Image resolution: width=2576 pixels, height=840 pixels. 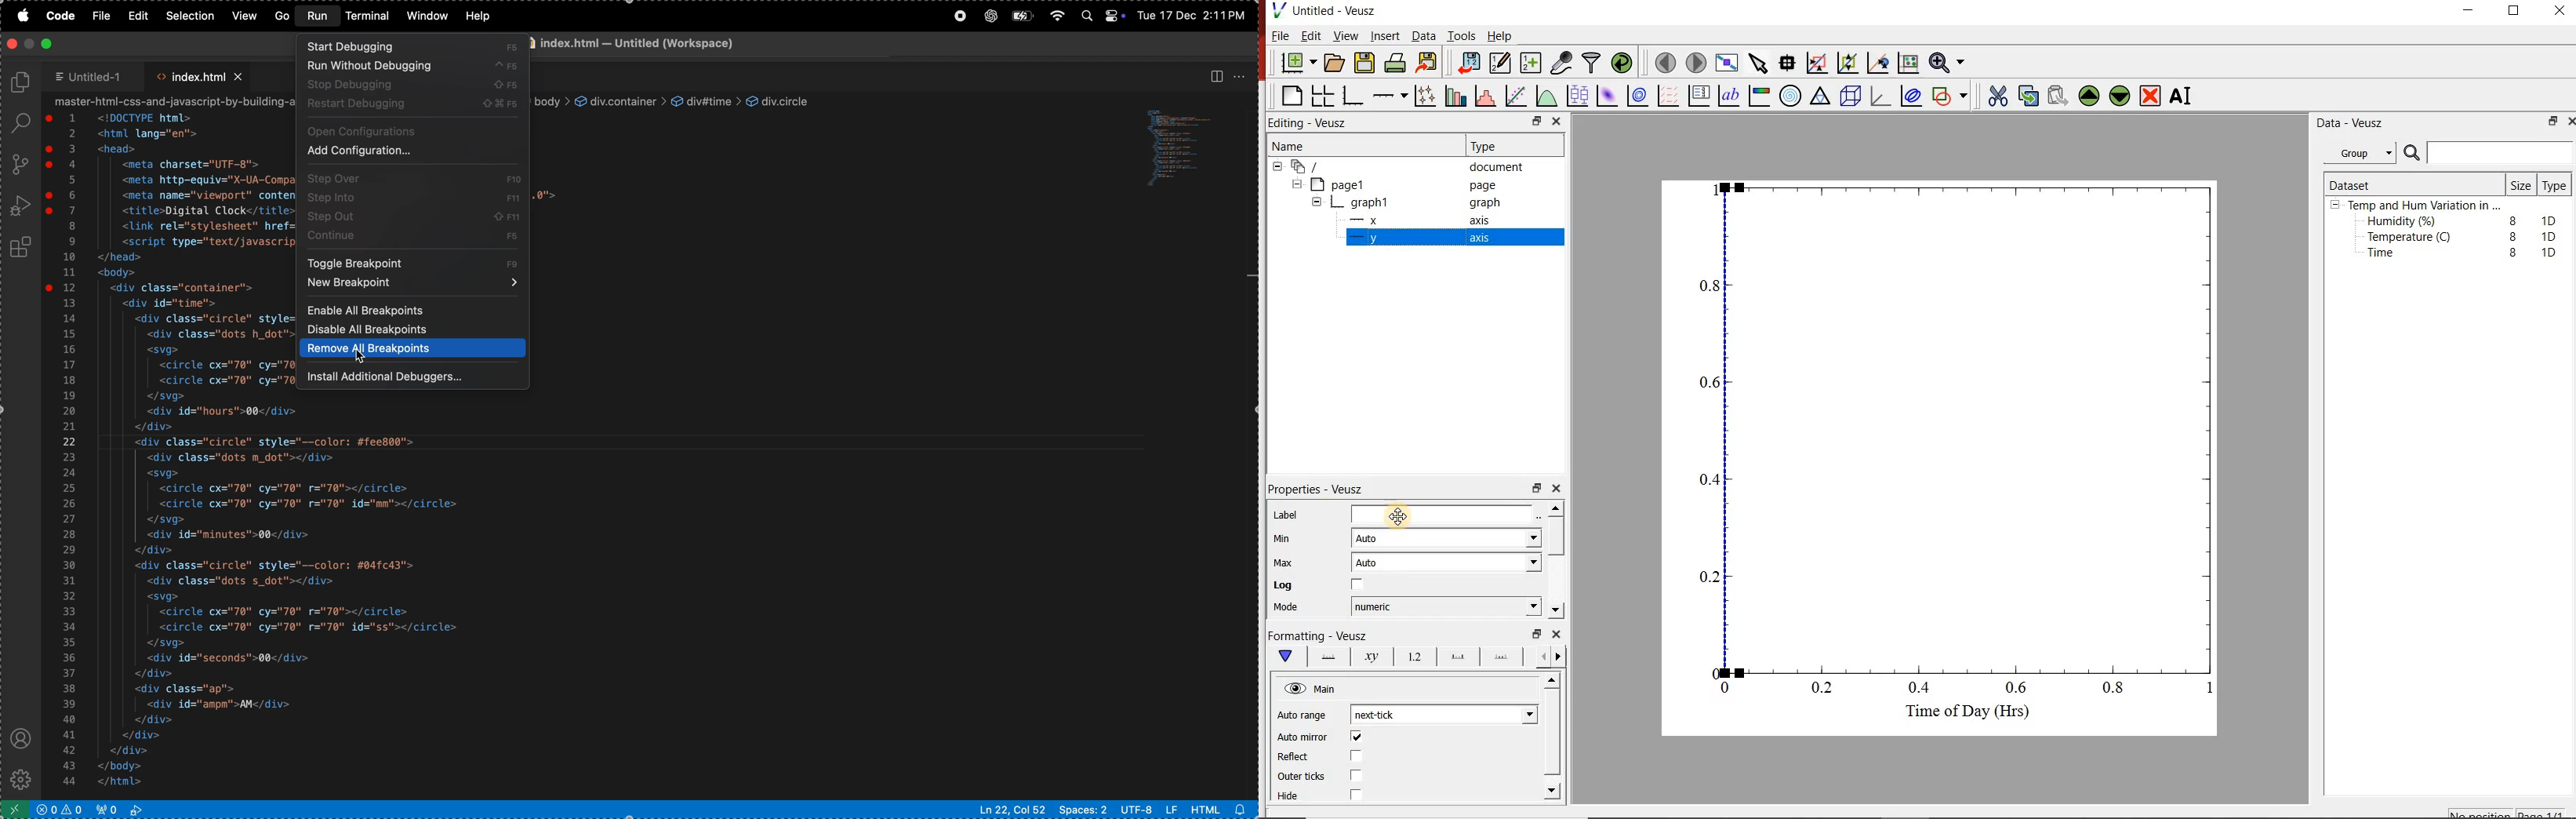 I want to click on Read data points on the graph, so click(x=1789, y=64).